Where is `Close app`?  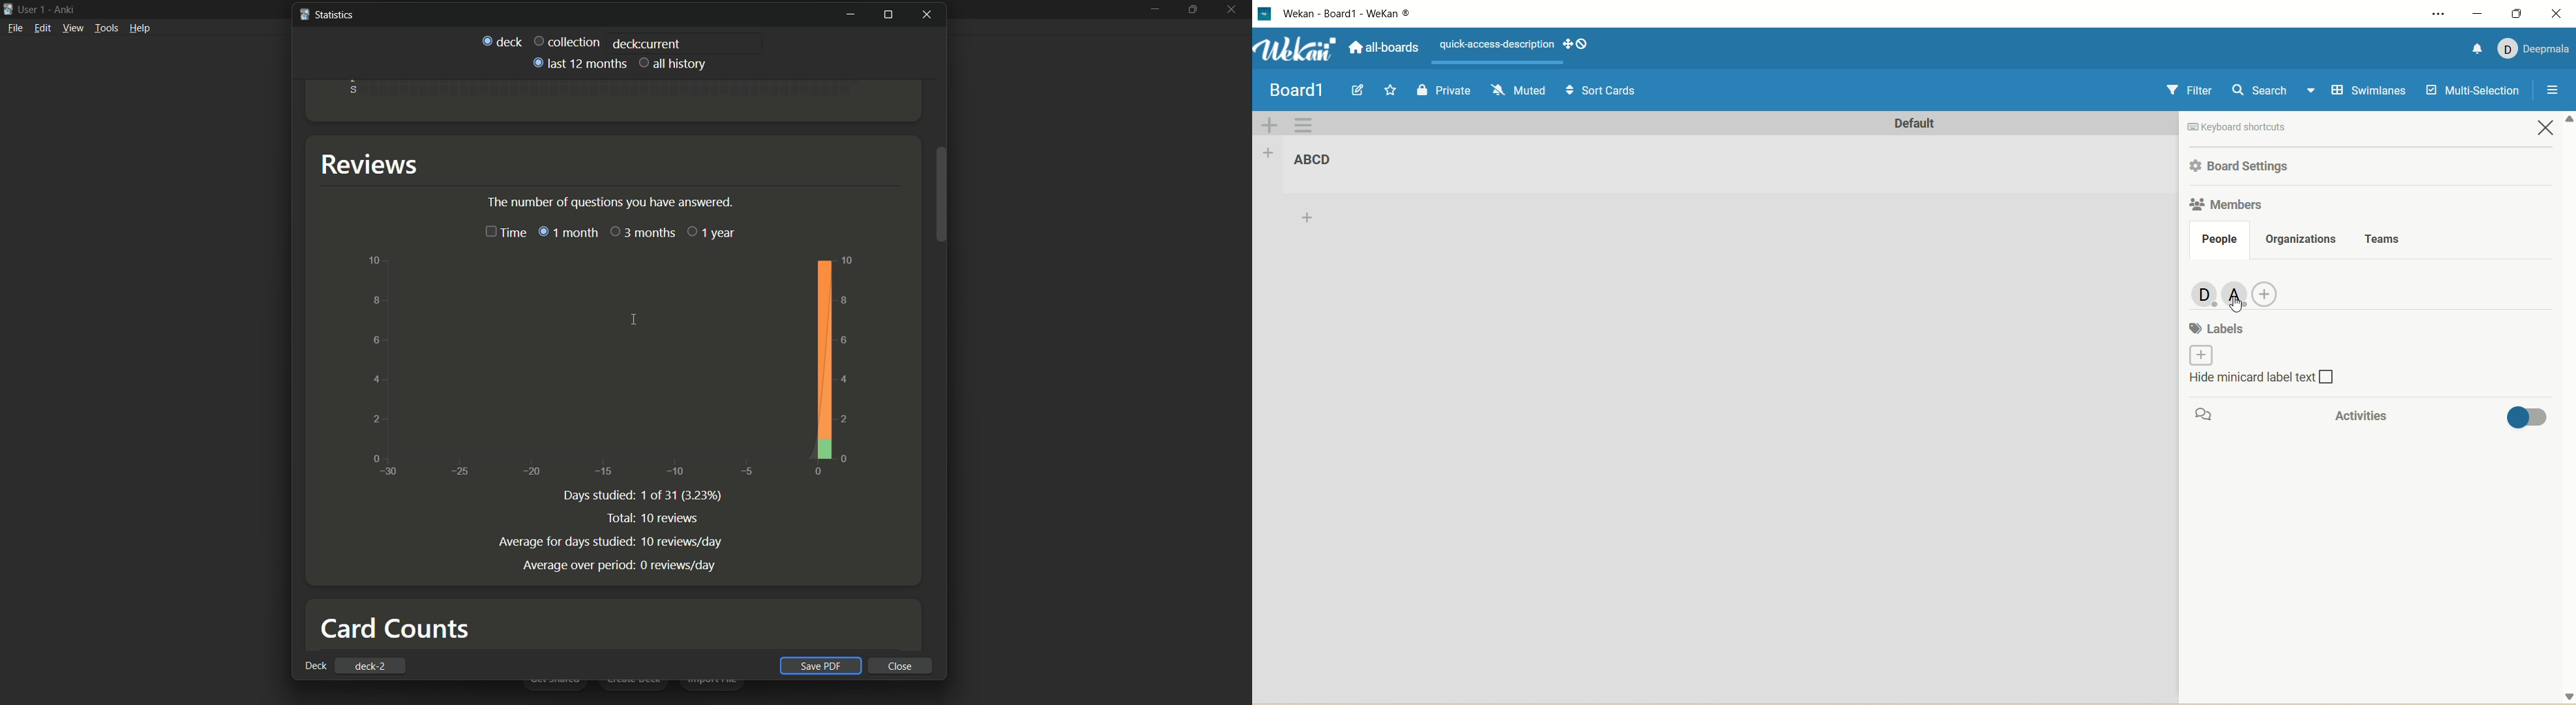
Close app is located at coordinates (1234, 18).